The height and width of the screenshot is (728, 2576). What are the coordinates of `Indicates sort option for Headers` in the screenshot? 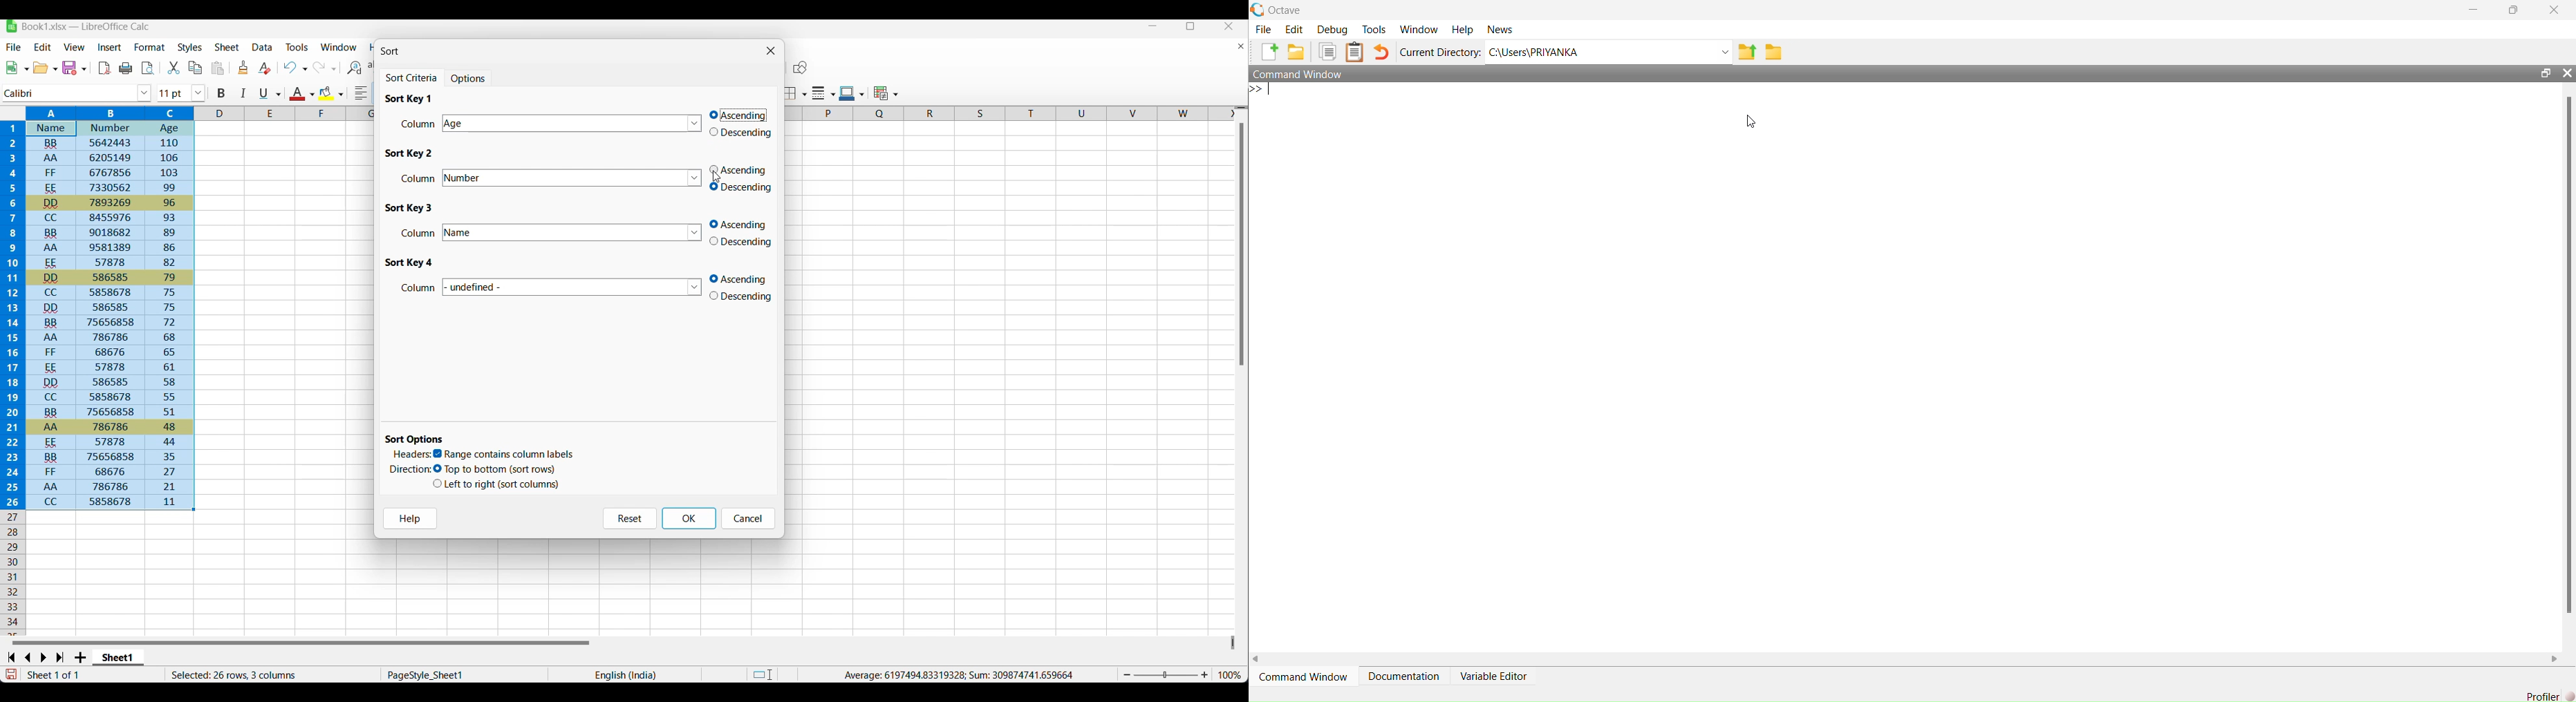 It's located at (412, 454).